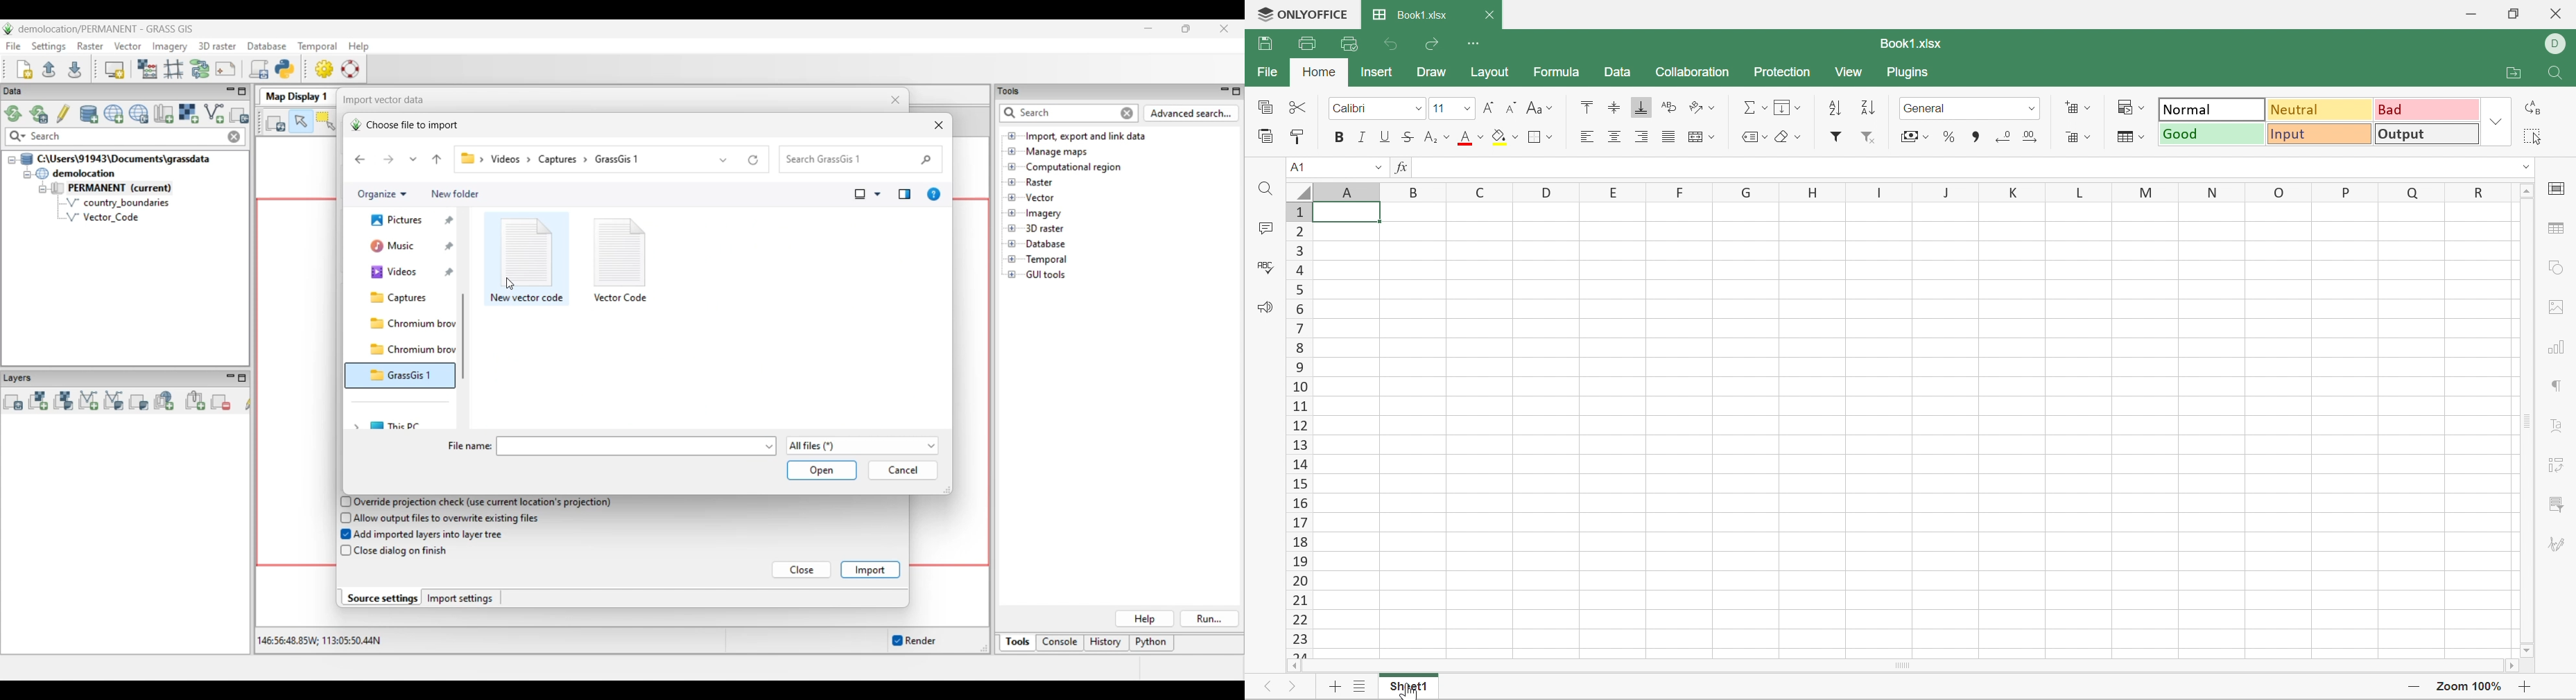 This screenshot has height=700, width=2576. What do you see at coordinates (1666, 108) in the screenshot?
I see `Wrap Text` at bounding box center [1666, 108].